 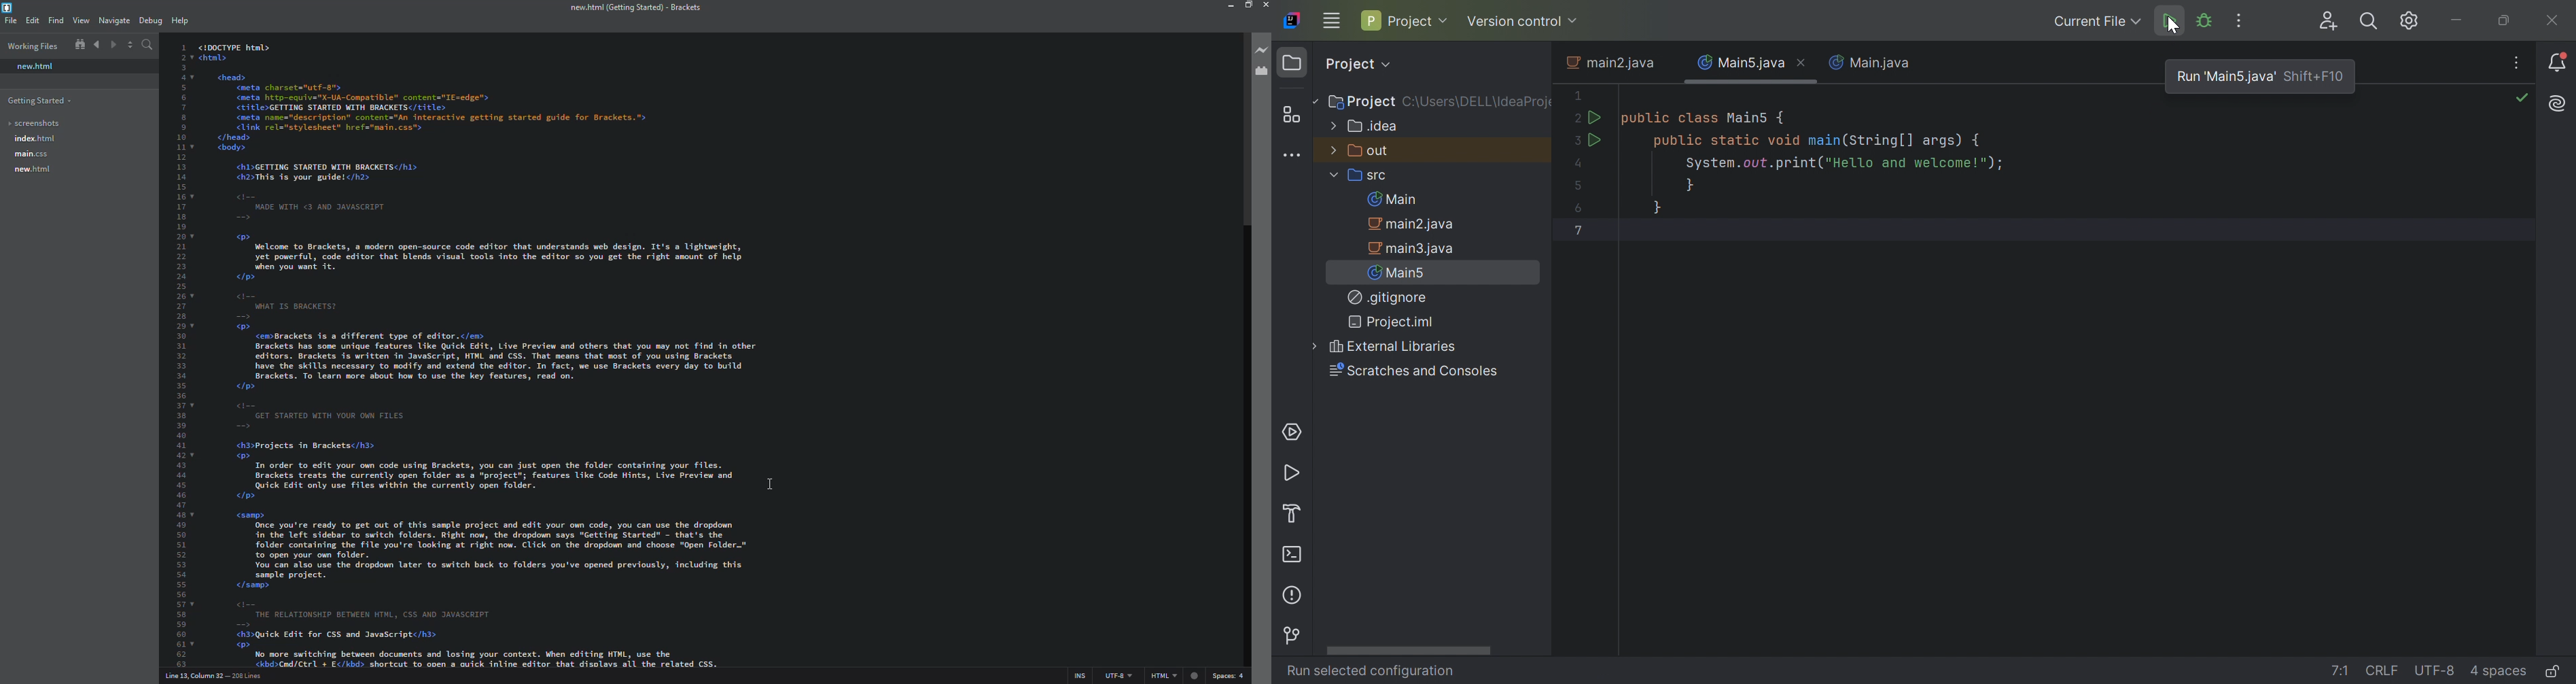 What do you see at coordinates (611, 351) in the screenshot?
I see `code` at bounding box center [611, 351].